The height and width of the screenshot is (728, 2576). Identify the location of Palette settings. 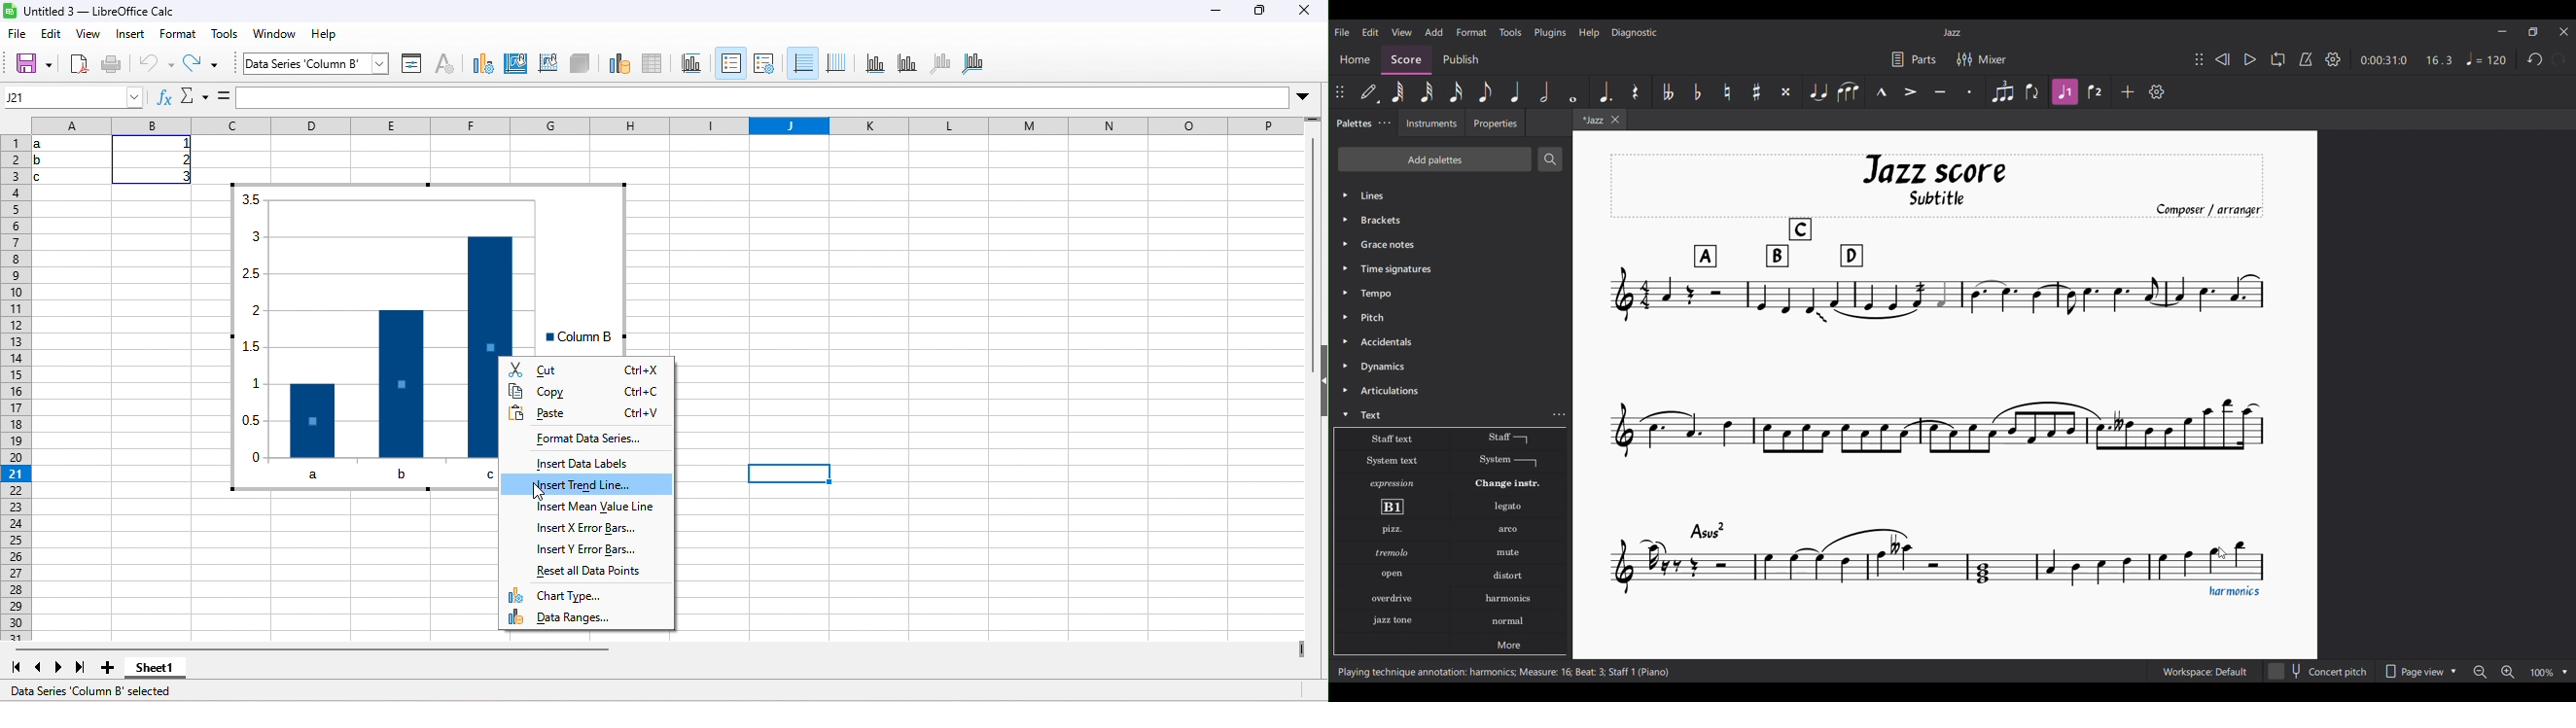
(1384, 123).